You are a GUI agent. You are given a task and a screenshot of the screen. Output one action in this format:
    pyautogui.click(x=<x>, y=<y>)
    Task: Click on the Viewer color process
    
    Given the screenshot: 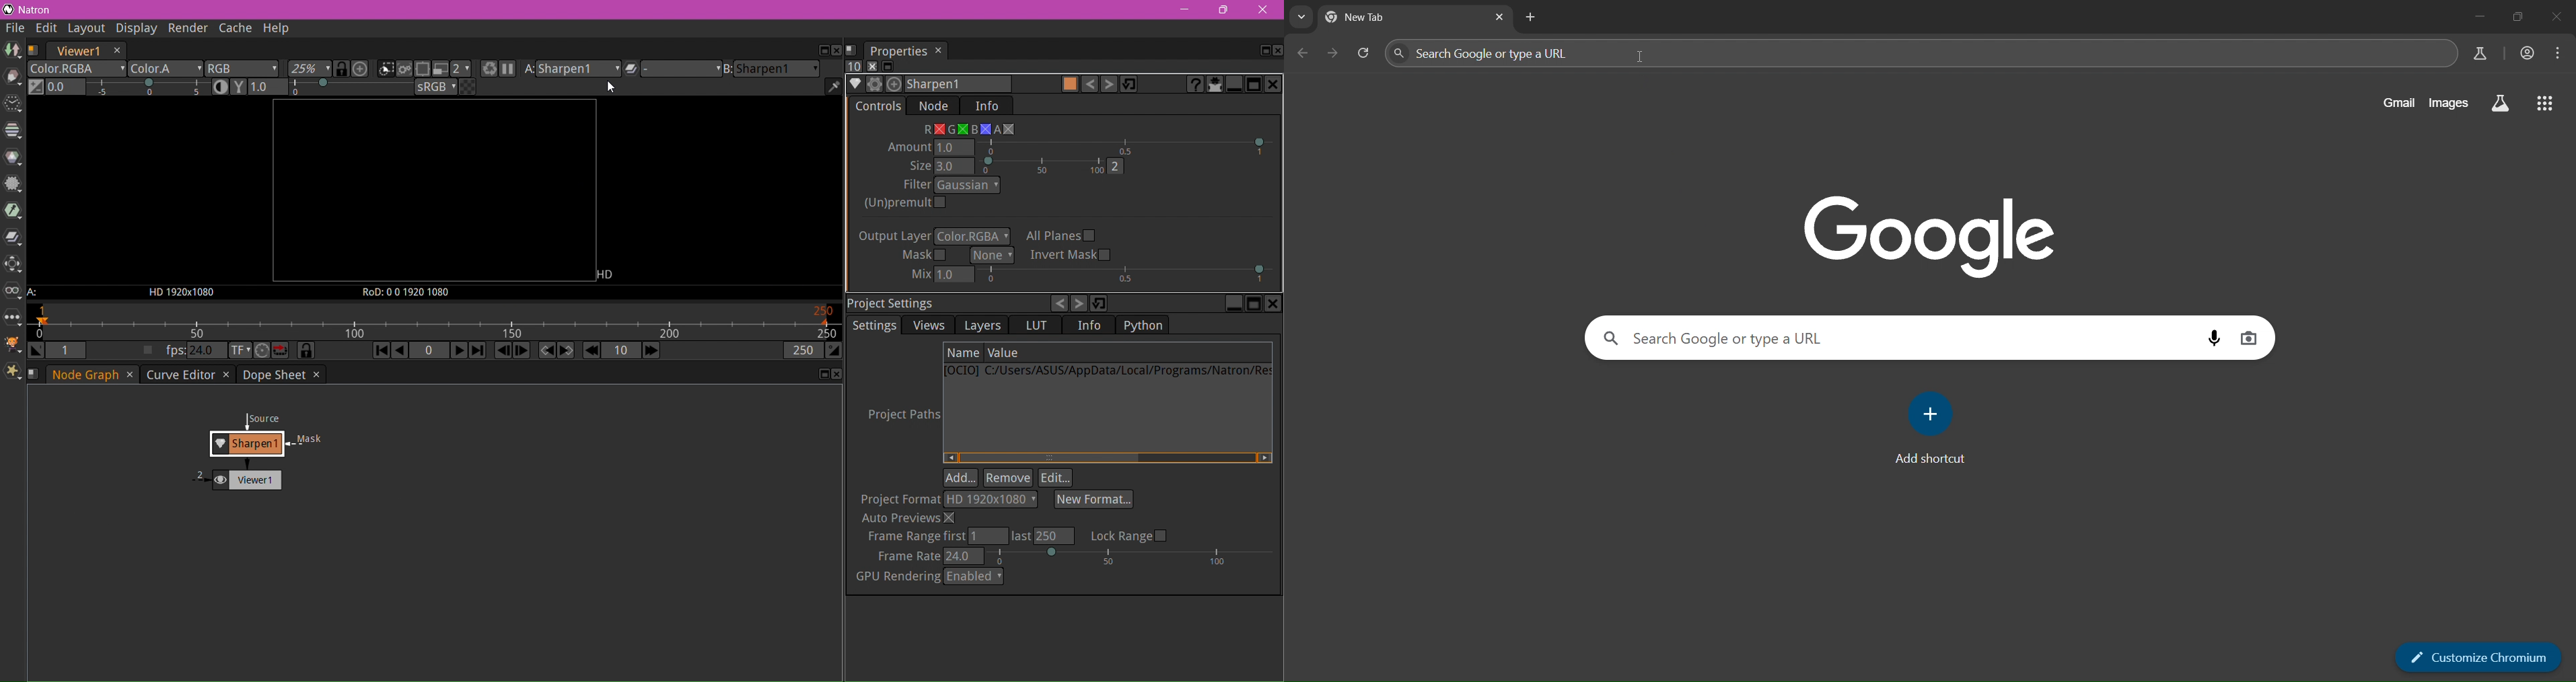 What is the action you would take?
    pyautogui.click(x=437, y=88)
    